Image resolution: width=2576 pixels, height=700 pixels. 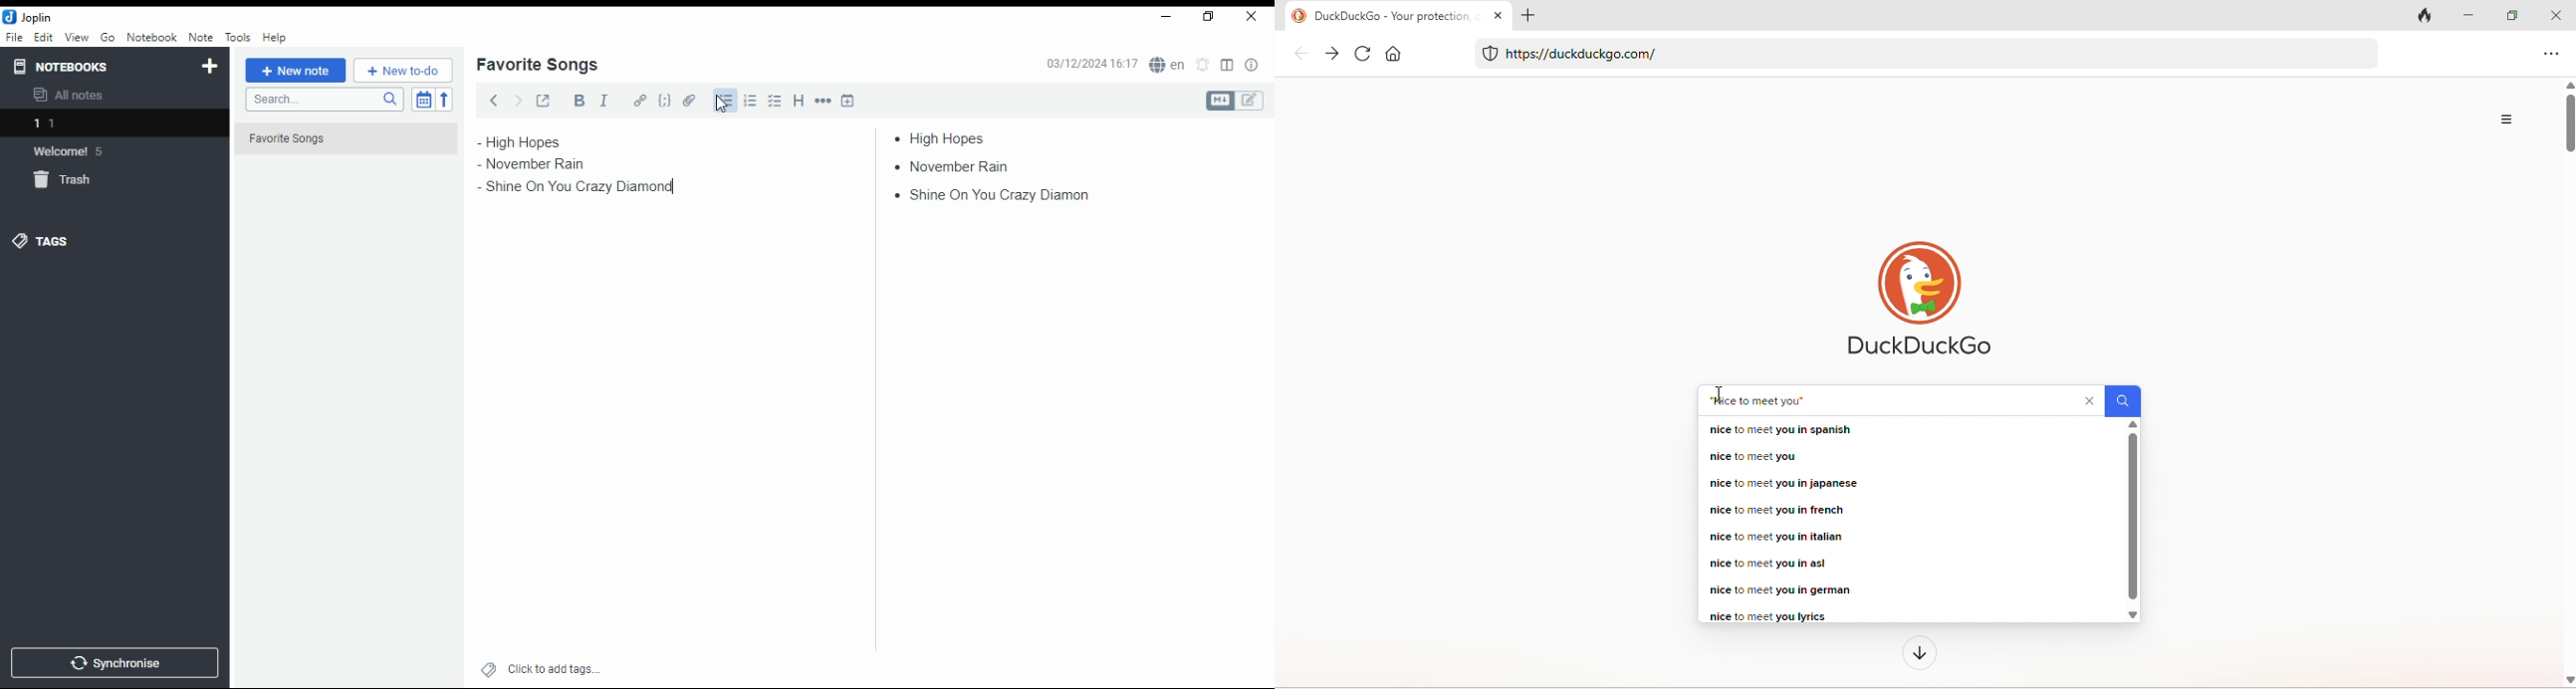 What do you see at coordinates (200, 37) in the screenshot?
I see `note` at bounding box center [200, 37].